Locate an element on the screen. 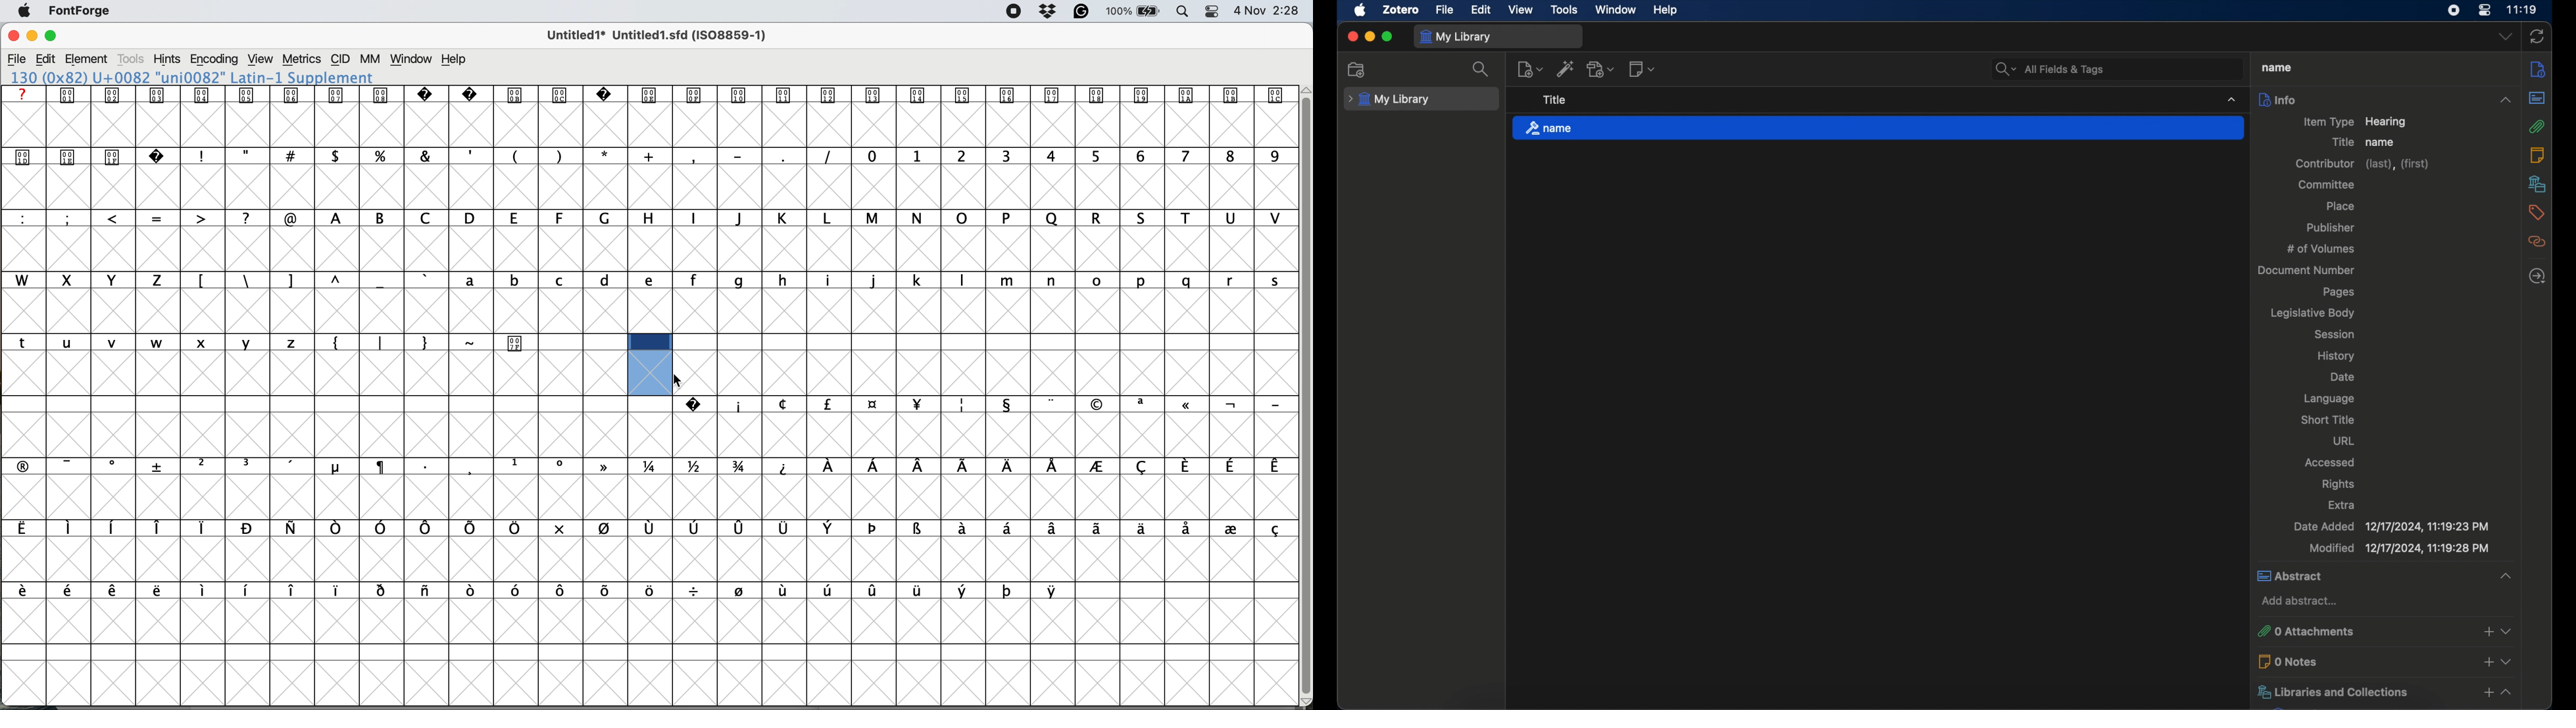 This screenshot has height=728, width=2576. date added is located at coordinates (2390, 527).